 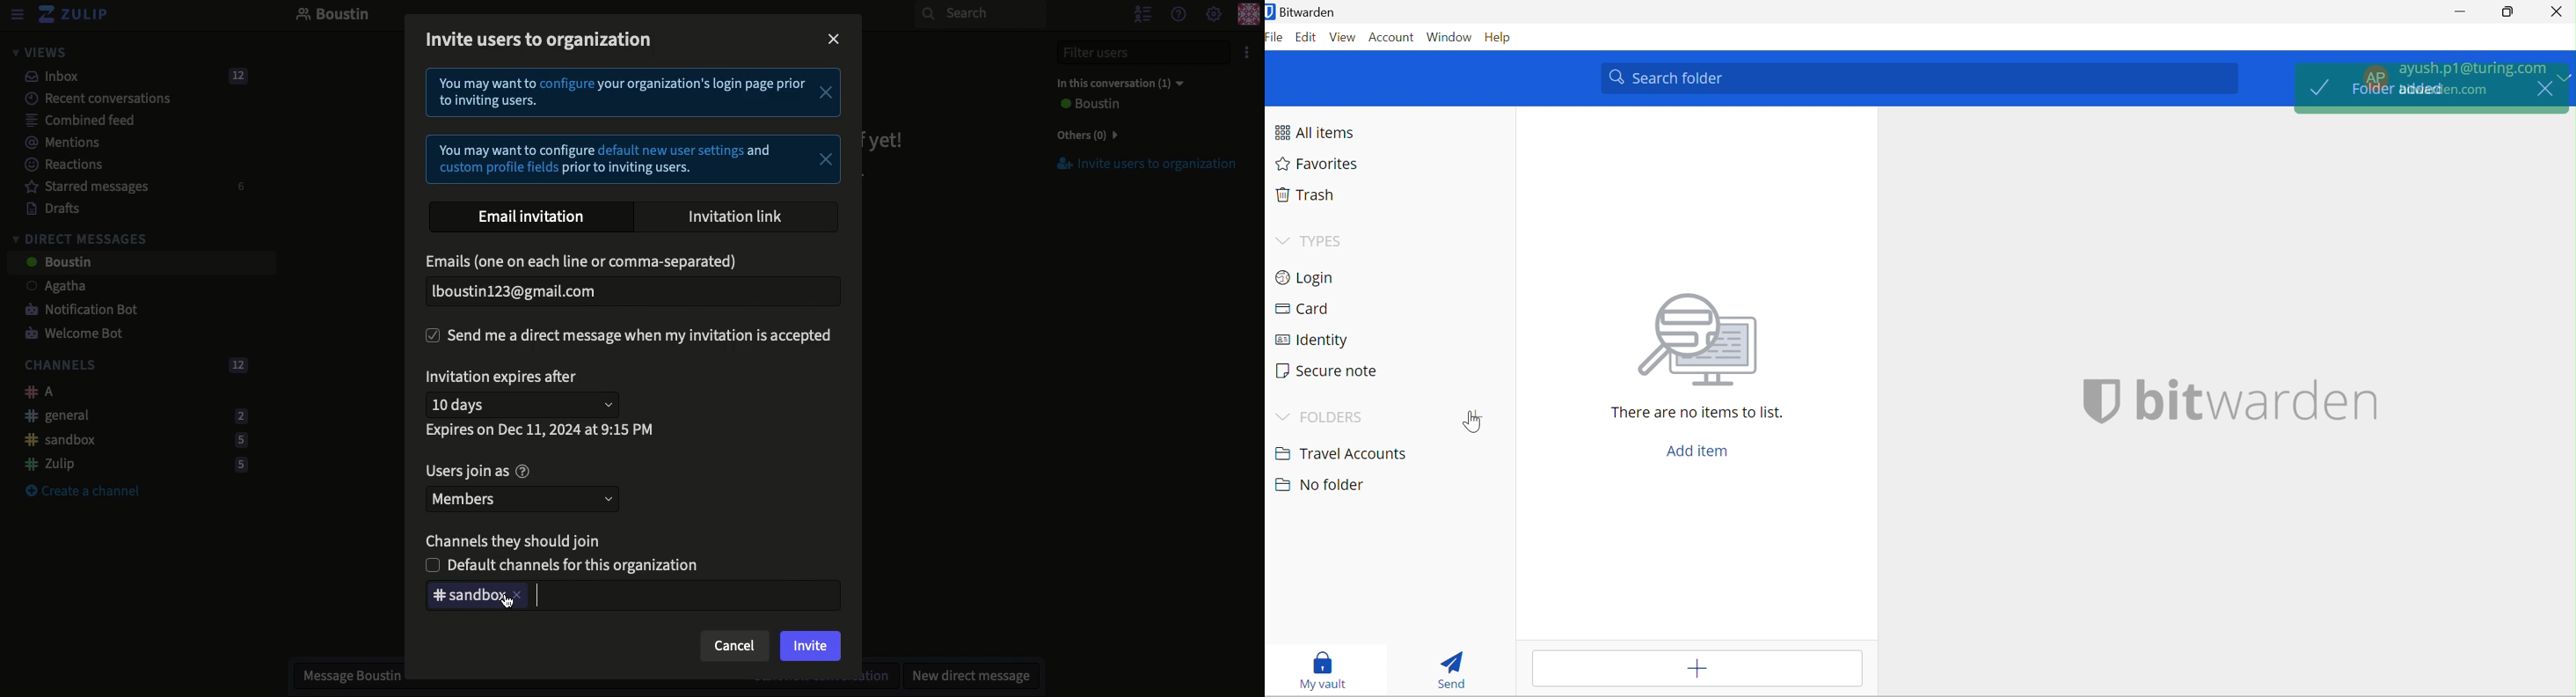 What do you see at coordinates (1177, 13) in the screenshot?
I see `Help` at bounding box center [1177, 13].